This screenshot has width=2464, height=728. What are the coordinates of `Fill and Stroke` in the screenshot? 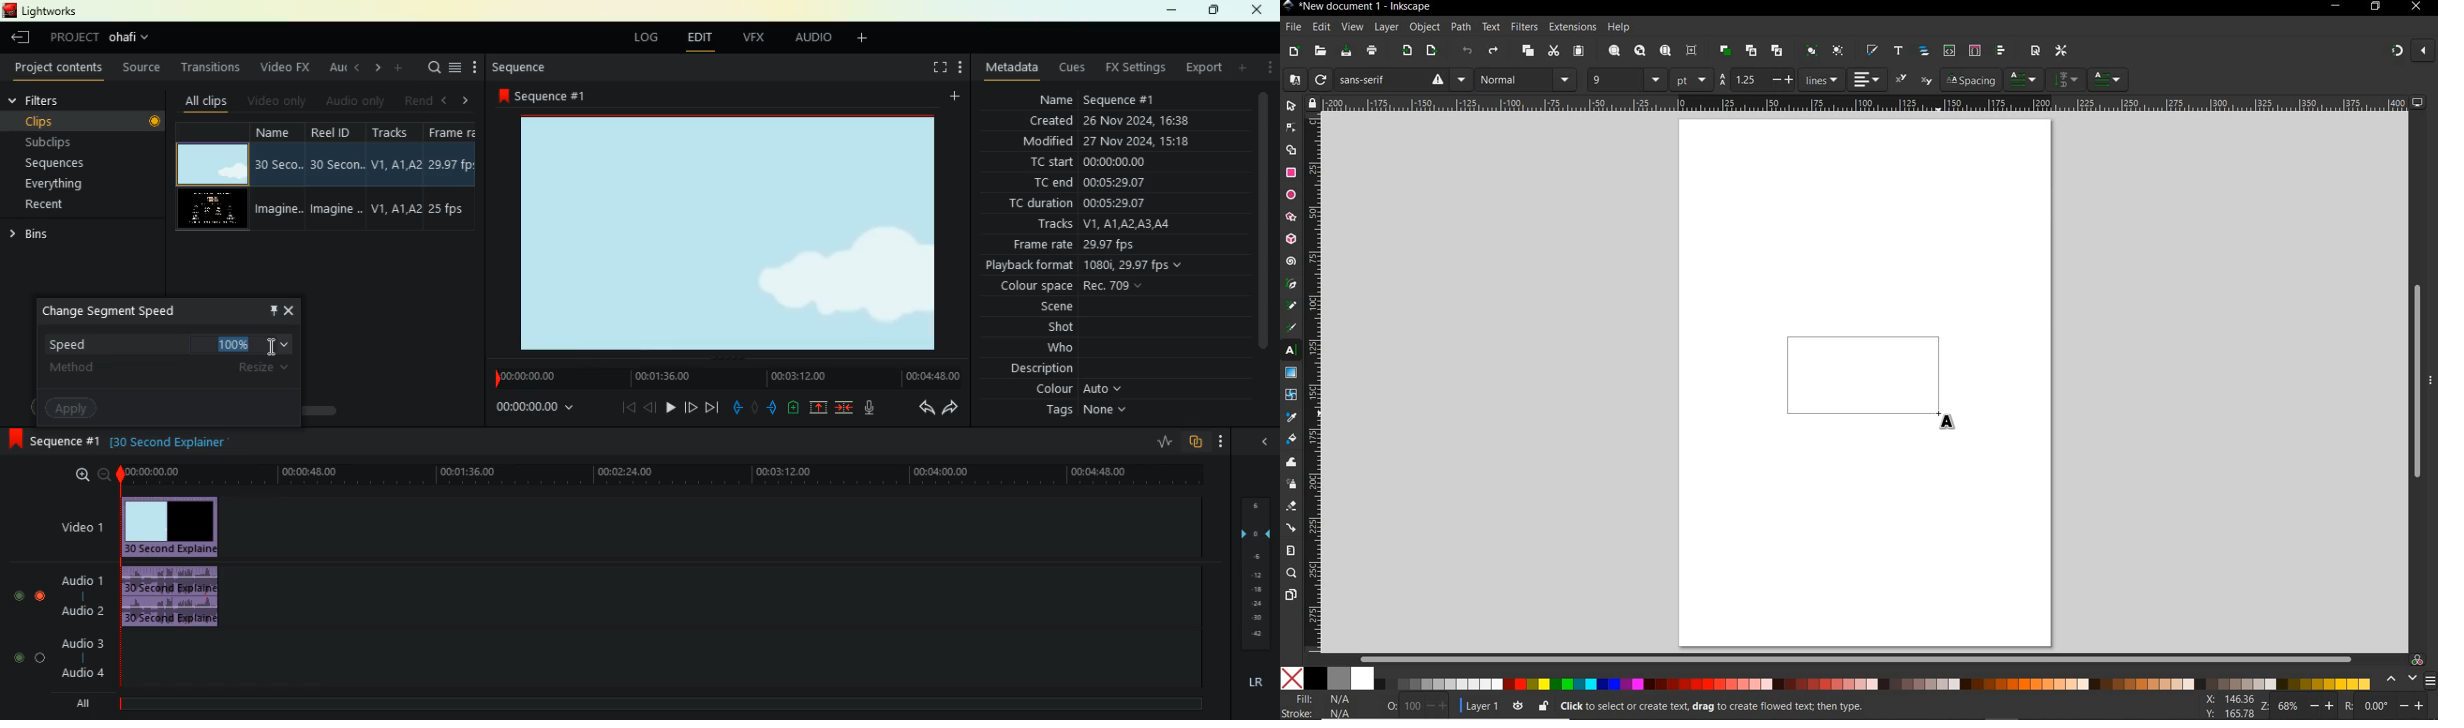 It's located at (1323, 706).